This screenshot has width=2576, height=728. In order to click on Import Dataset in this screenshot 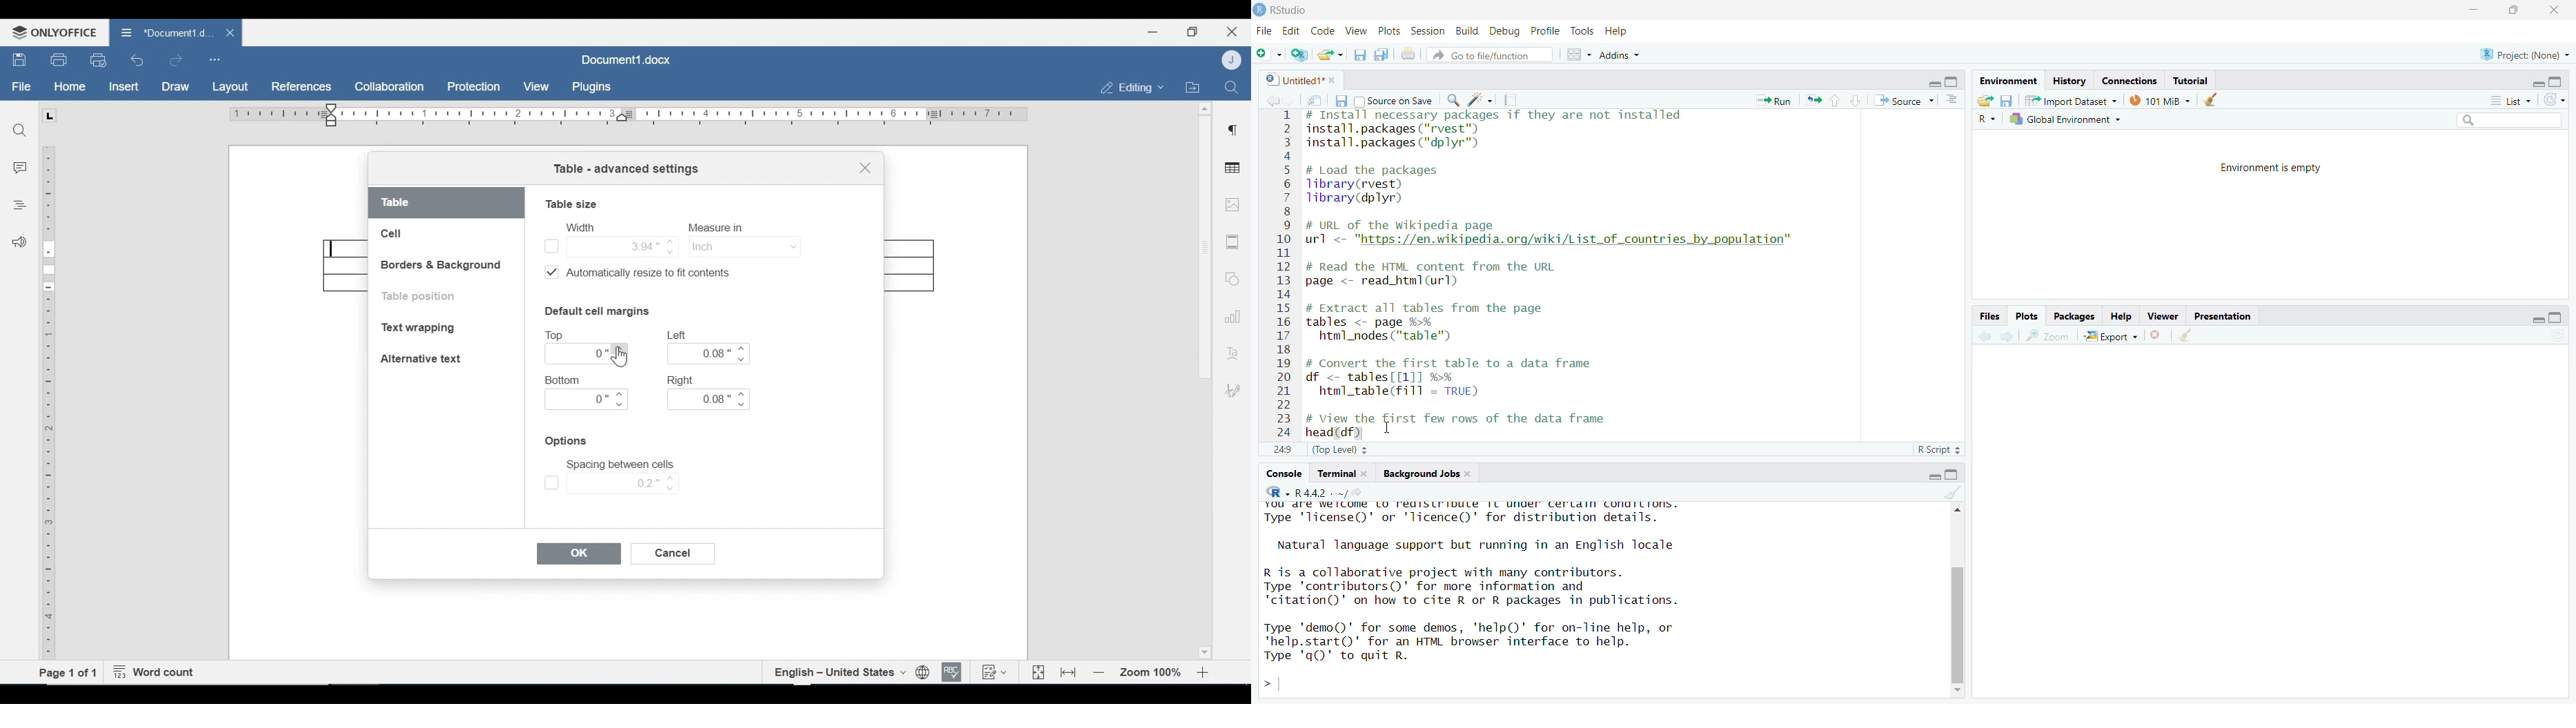, I will do `click(2070, 100)`.